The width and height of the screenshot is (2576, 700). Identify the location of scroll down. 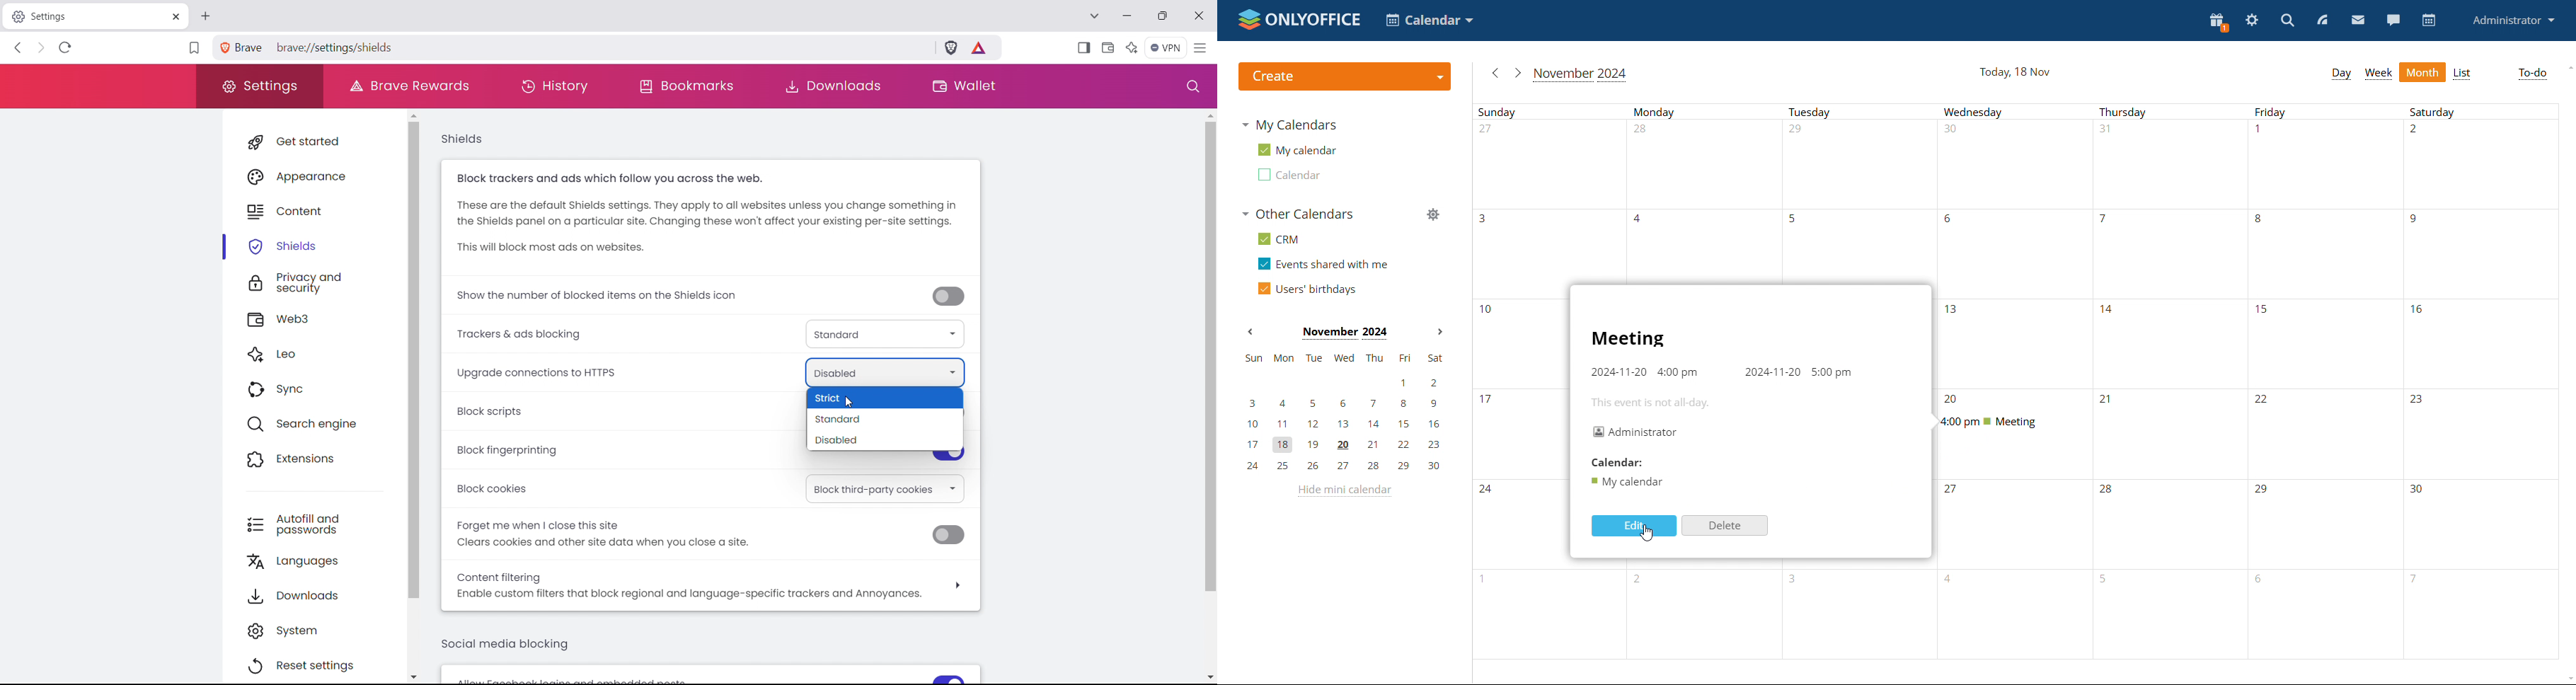
(1209, 674).